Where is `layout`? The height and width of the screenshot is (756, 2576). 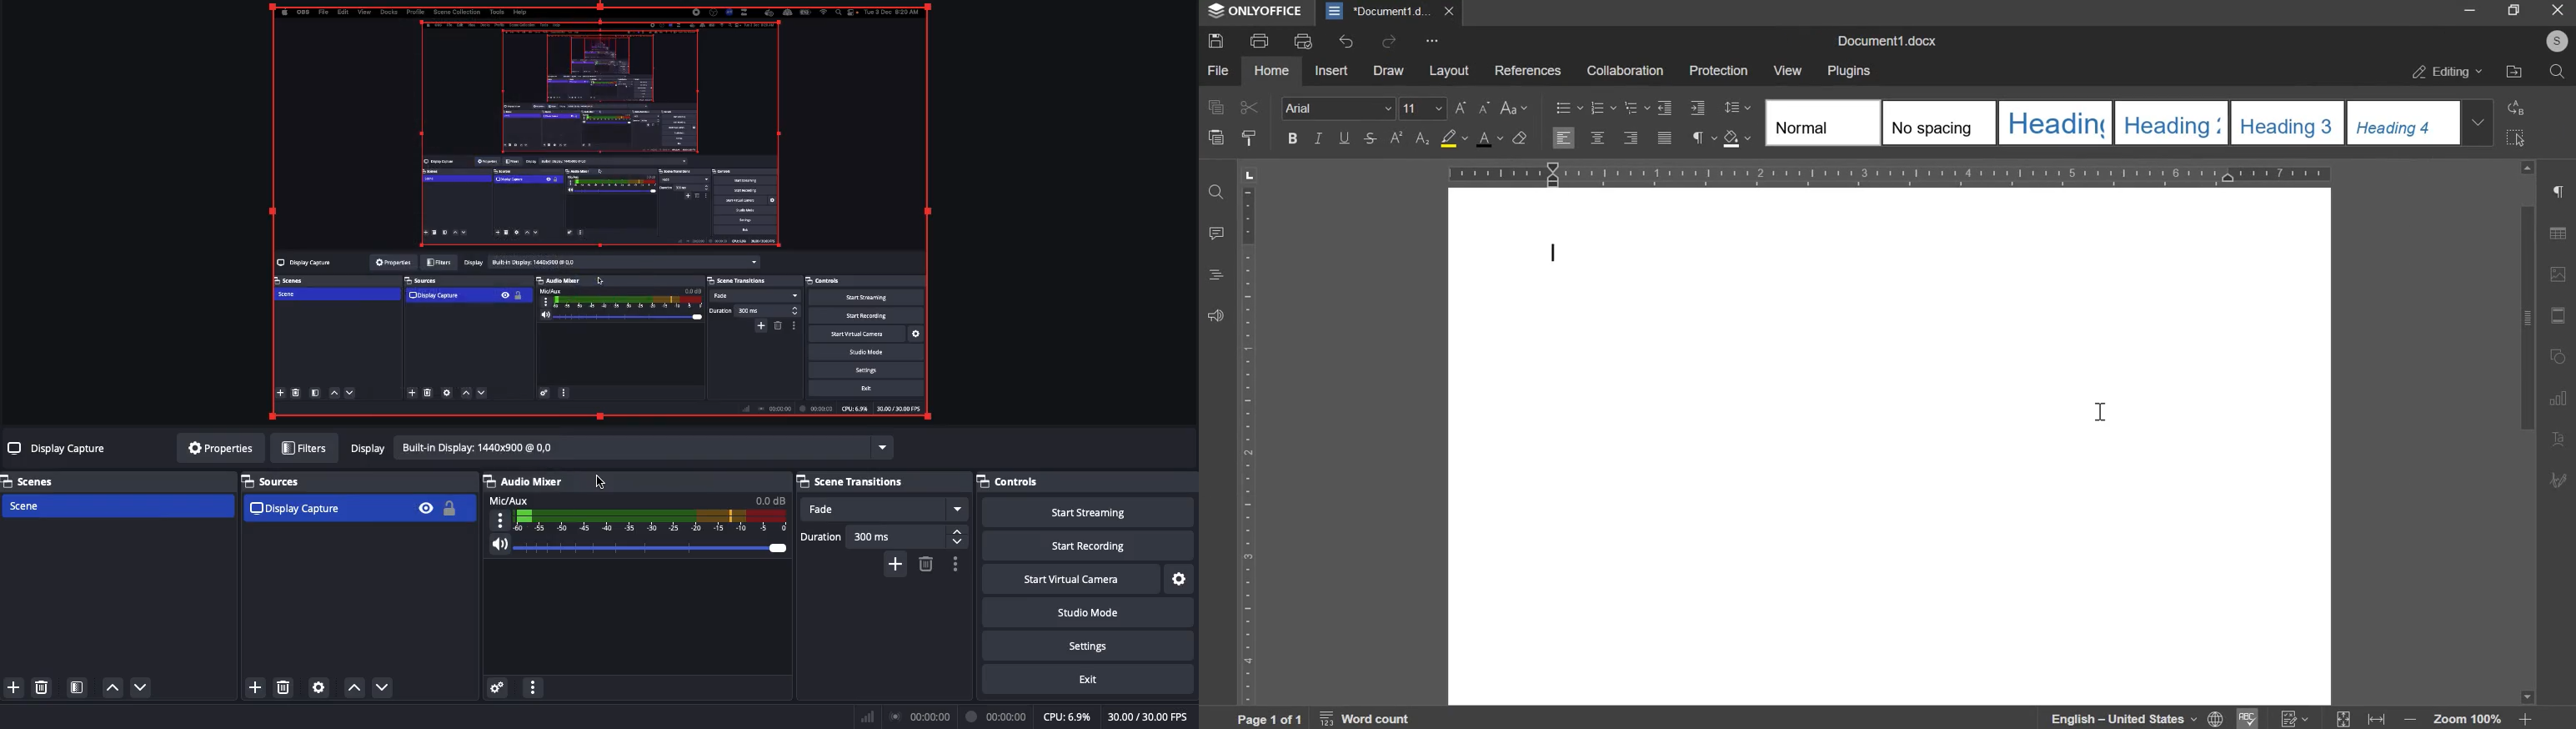 layout is located at coordinates (1451, 71).